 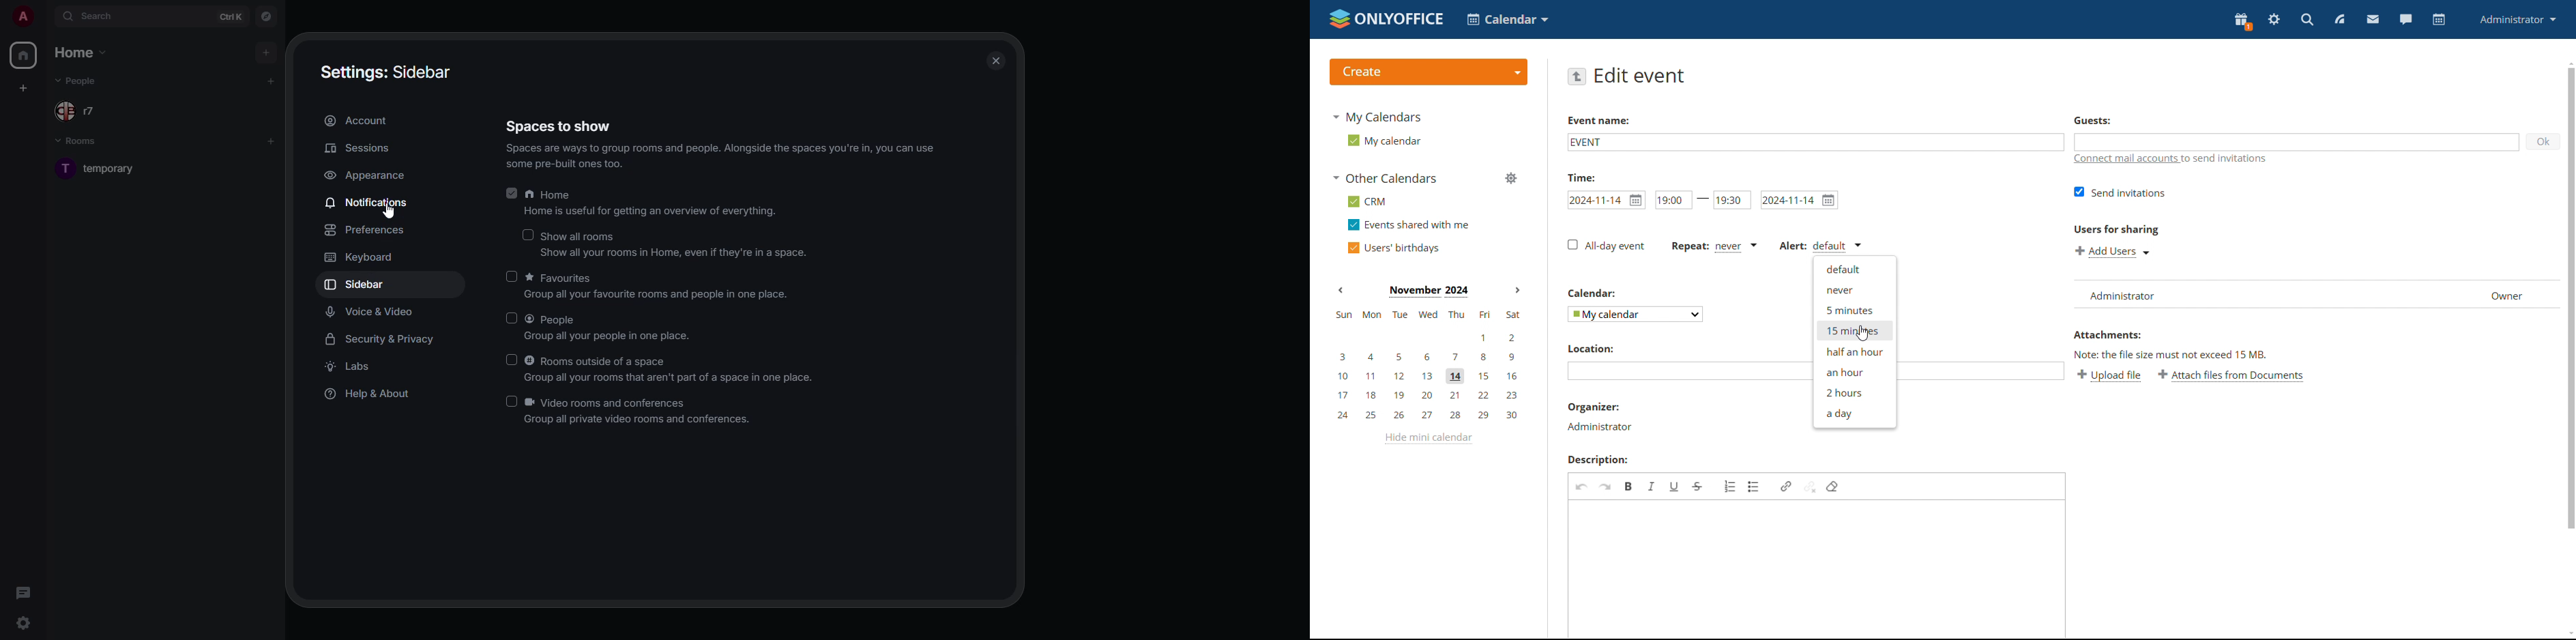 I want to click on rooms, so click(x=86, y=143).